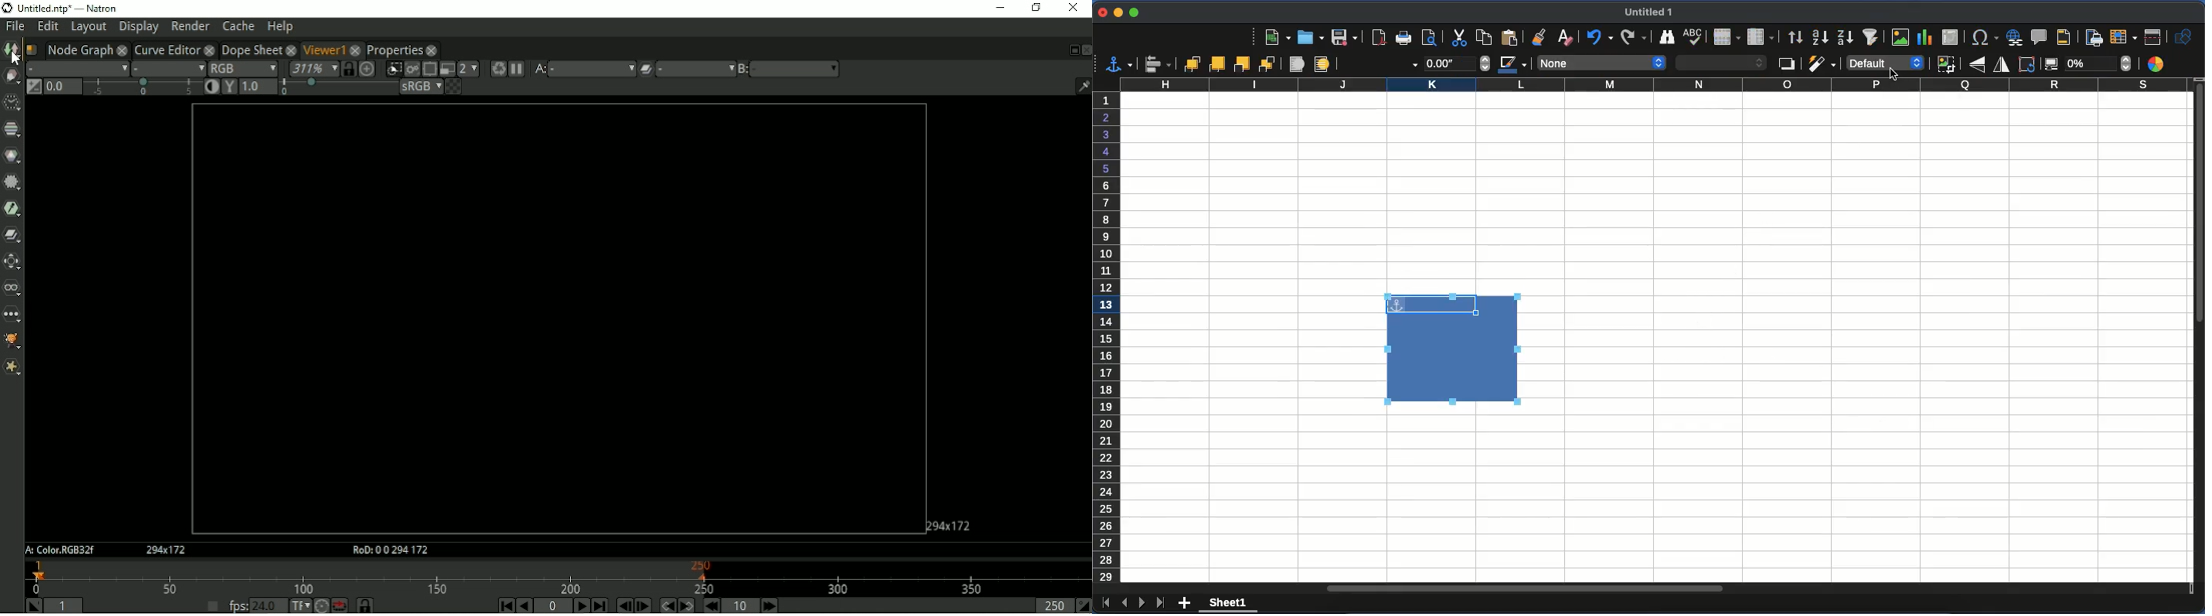  Describe the element at coordinates (1277, 38) in the screenshot. I see `new` at that location.